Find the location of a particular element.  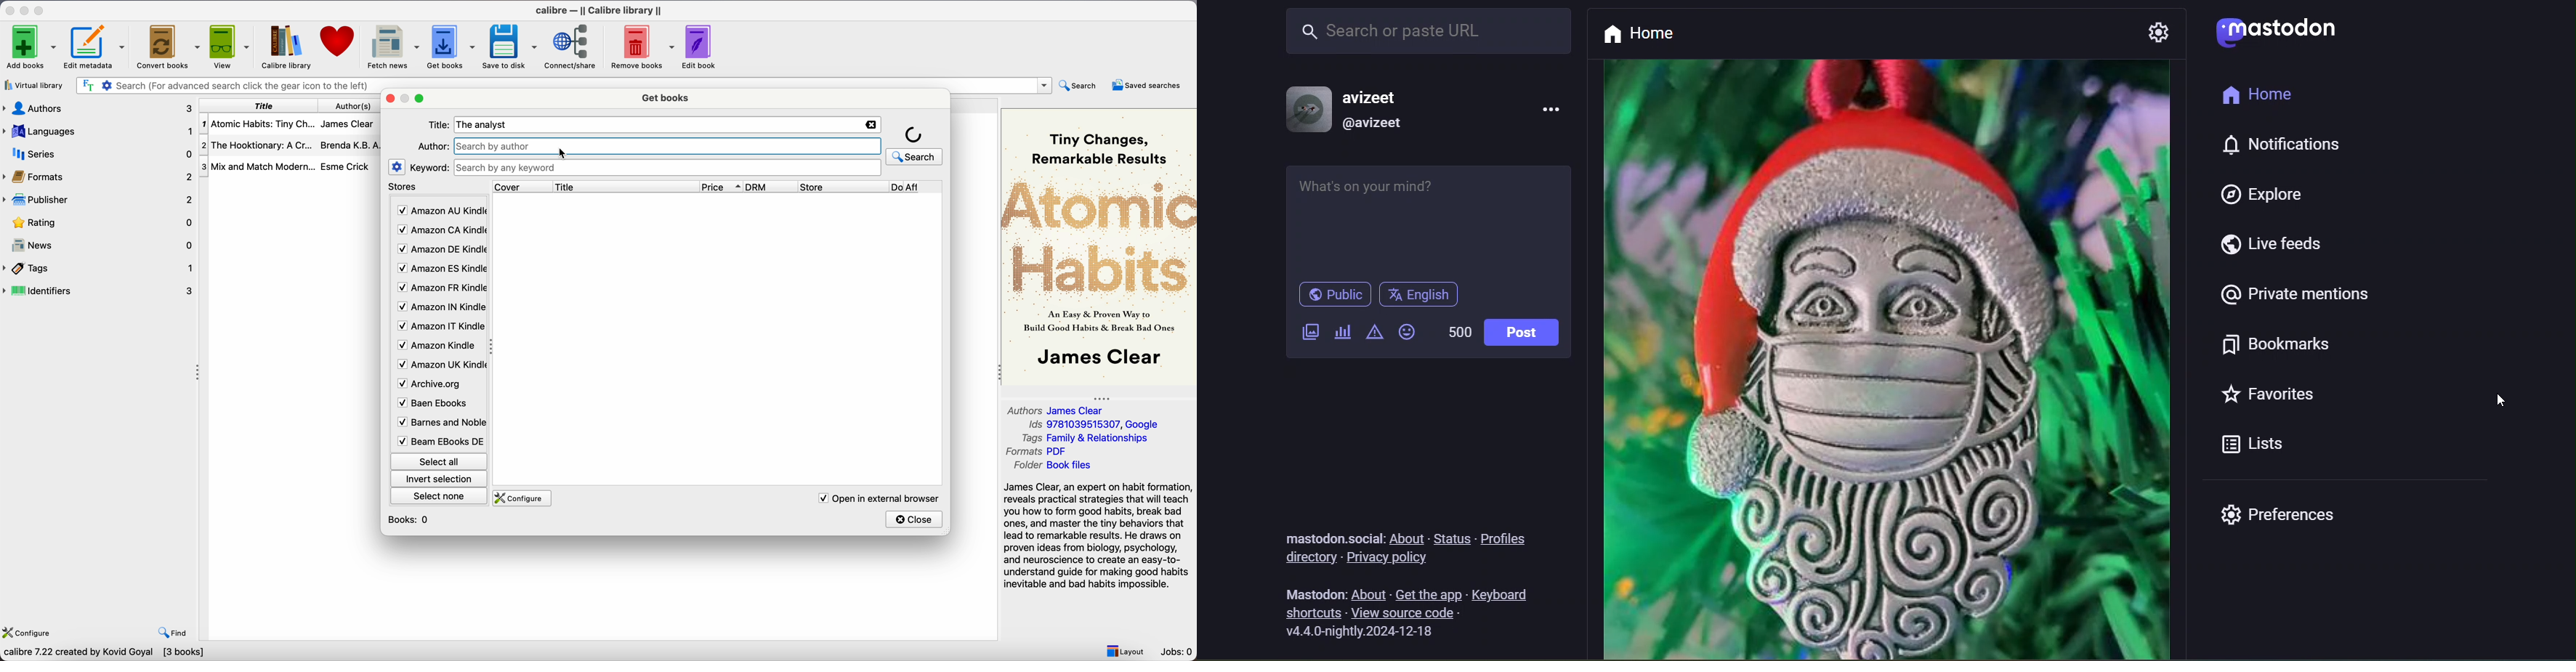

Lists is located at coordinates (2250, 448).